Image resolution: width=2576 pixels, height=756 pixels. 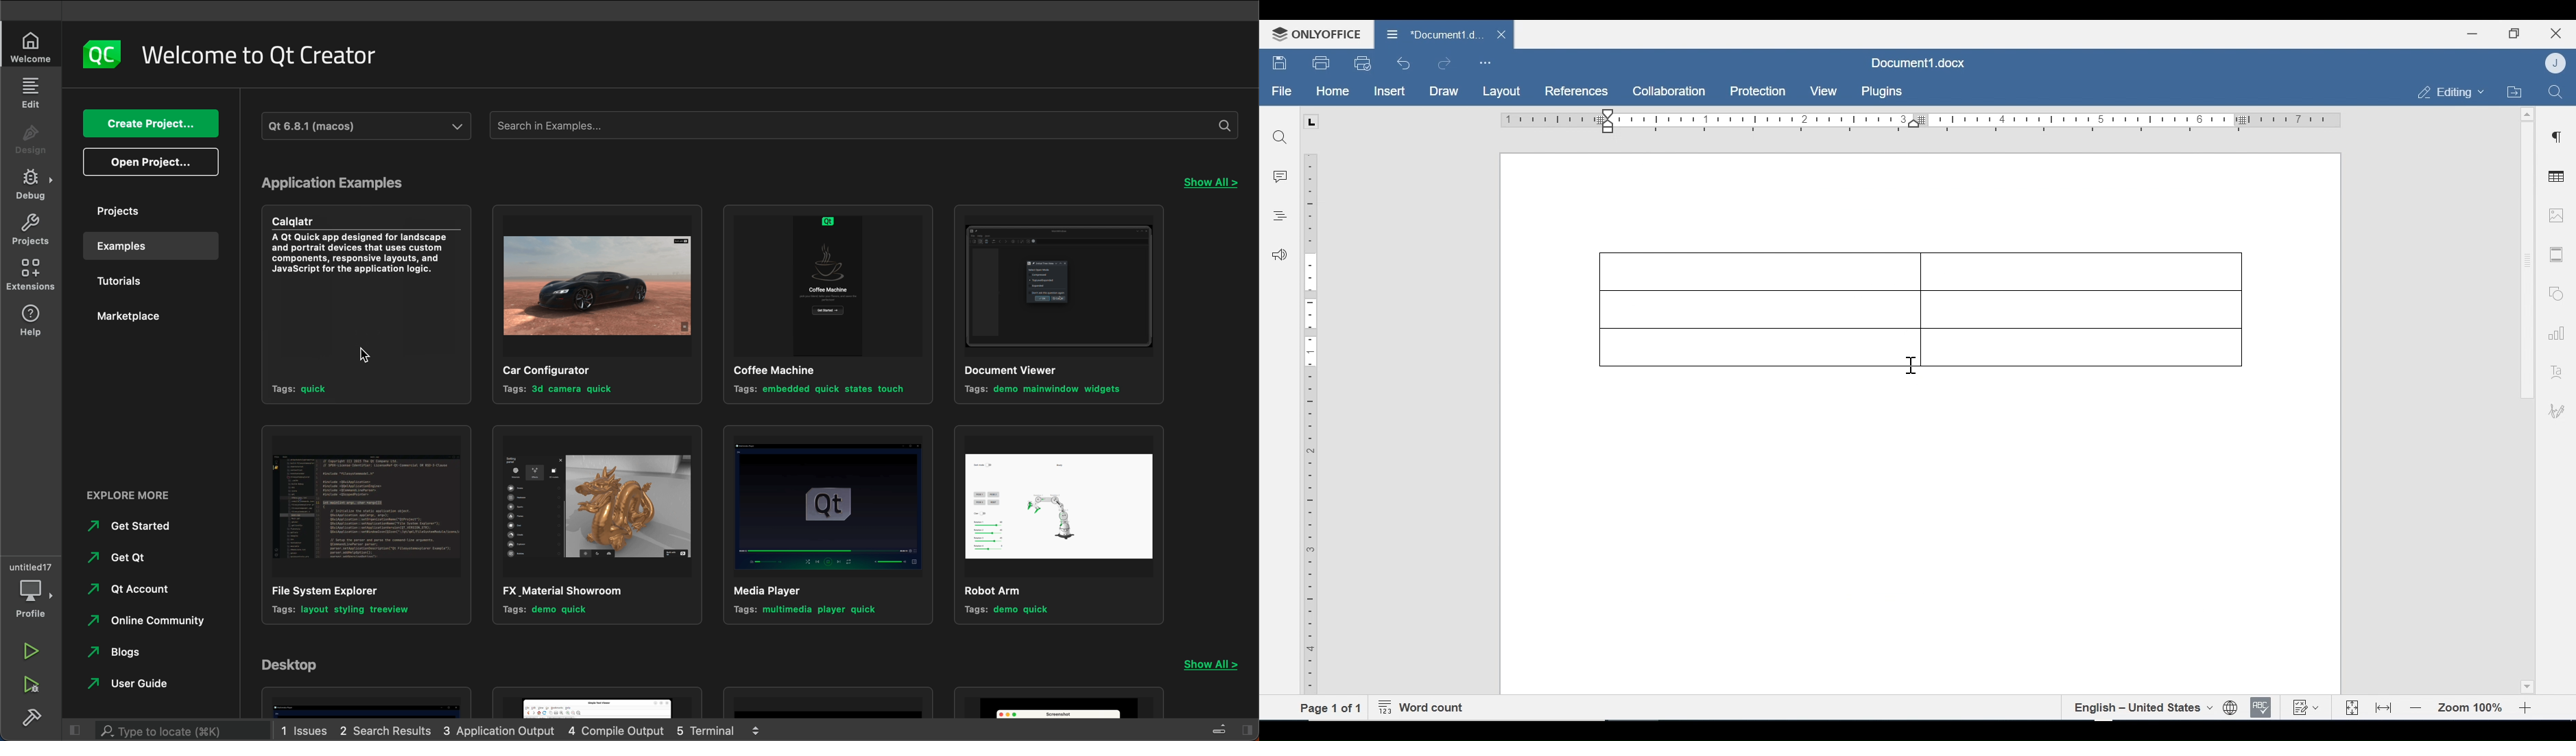 I want to click on Plugins, so click(x=1880, y=92).